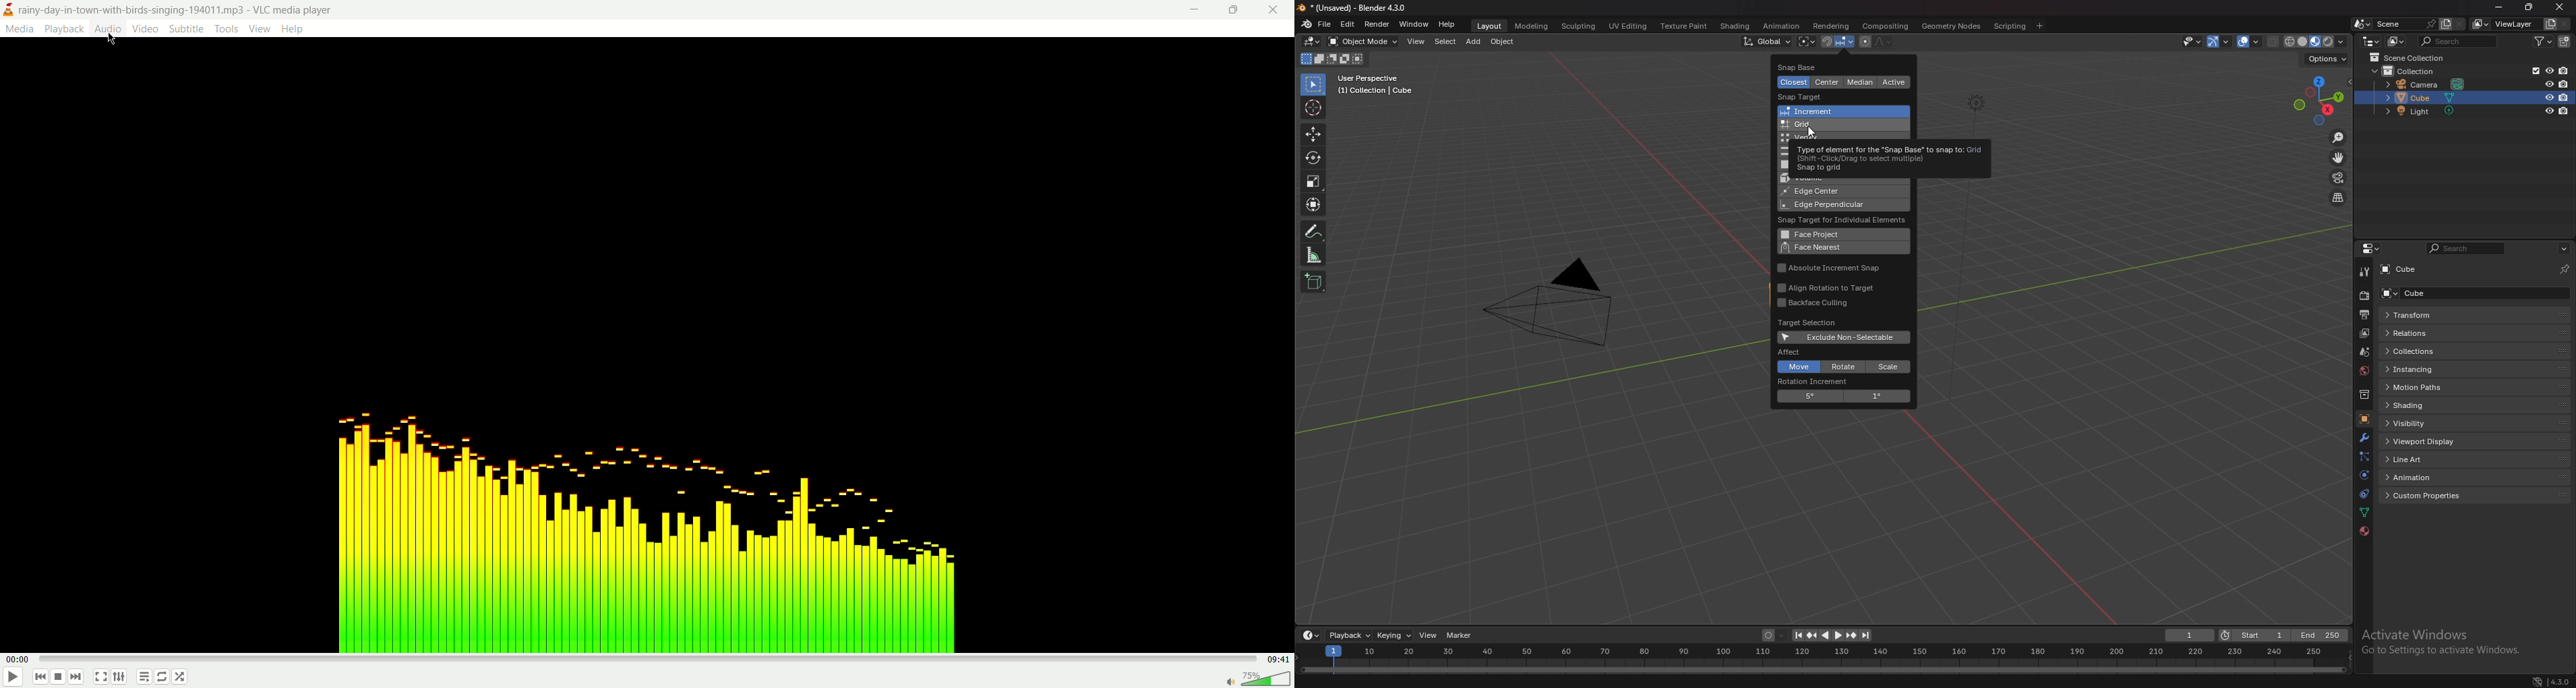 Image resolution: width=2576 pixels, height=700 pixels. Describe the element at coordinates (1810, 66) in the screenshot. I see `snap base` at that location.